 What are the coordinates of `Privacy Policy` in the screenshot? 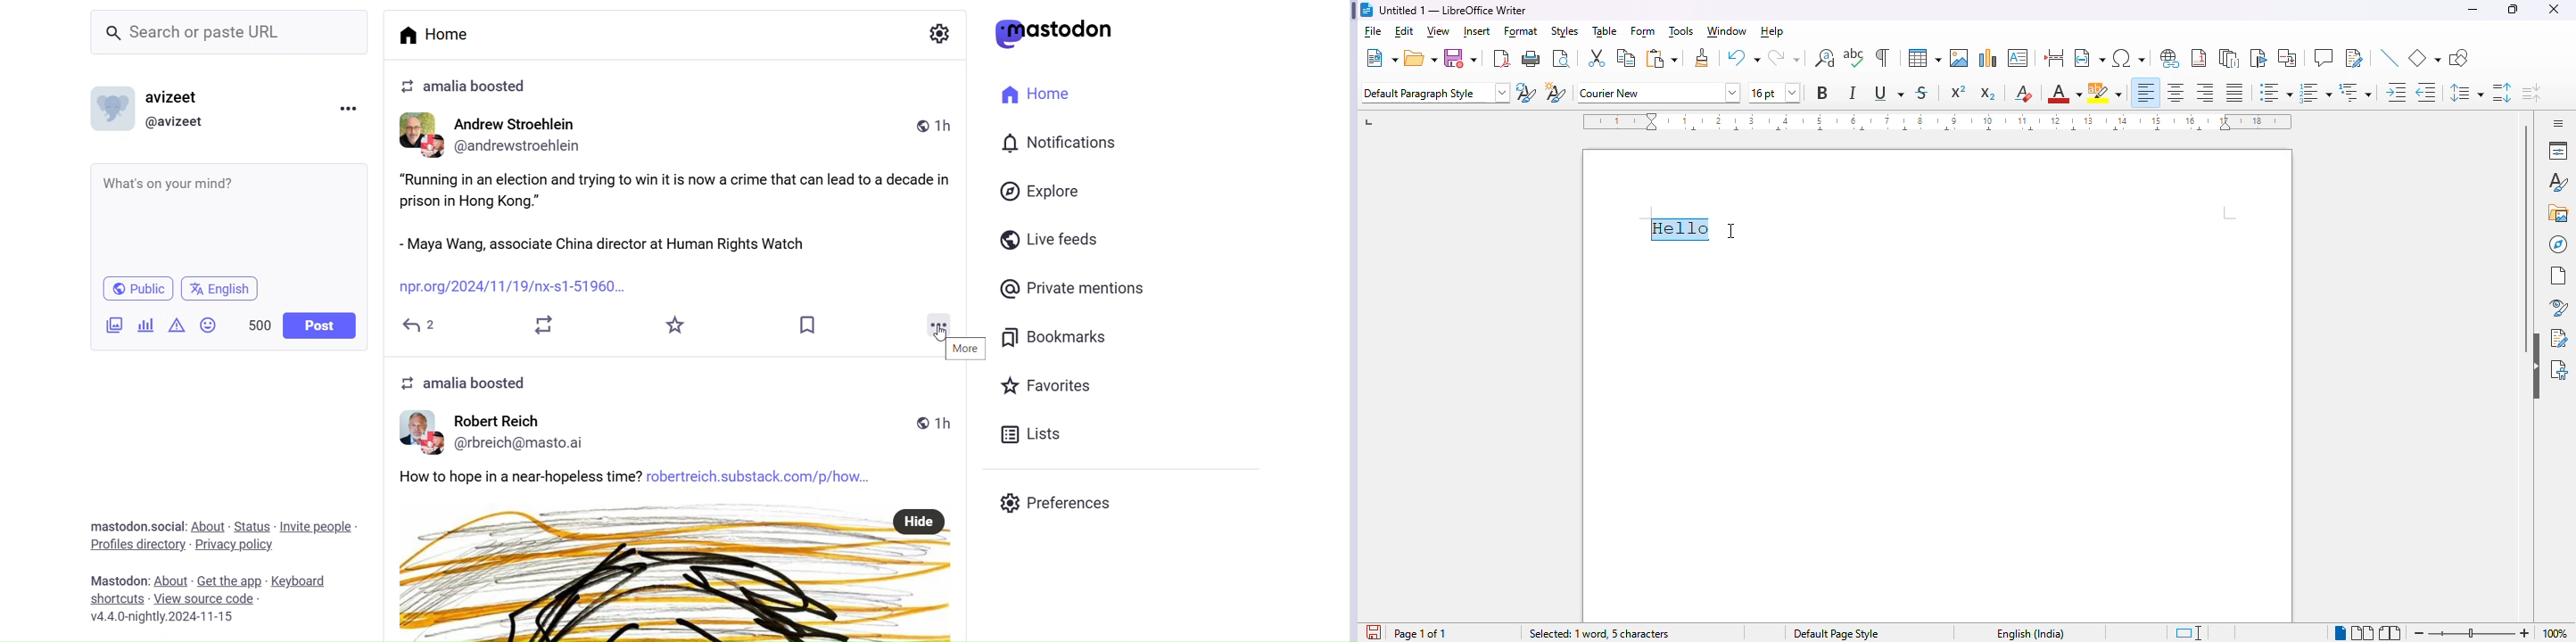 It's located at (236, 543).